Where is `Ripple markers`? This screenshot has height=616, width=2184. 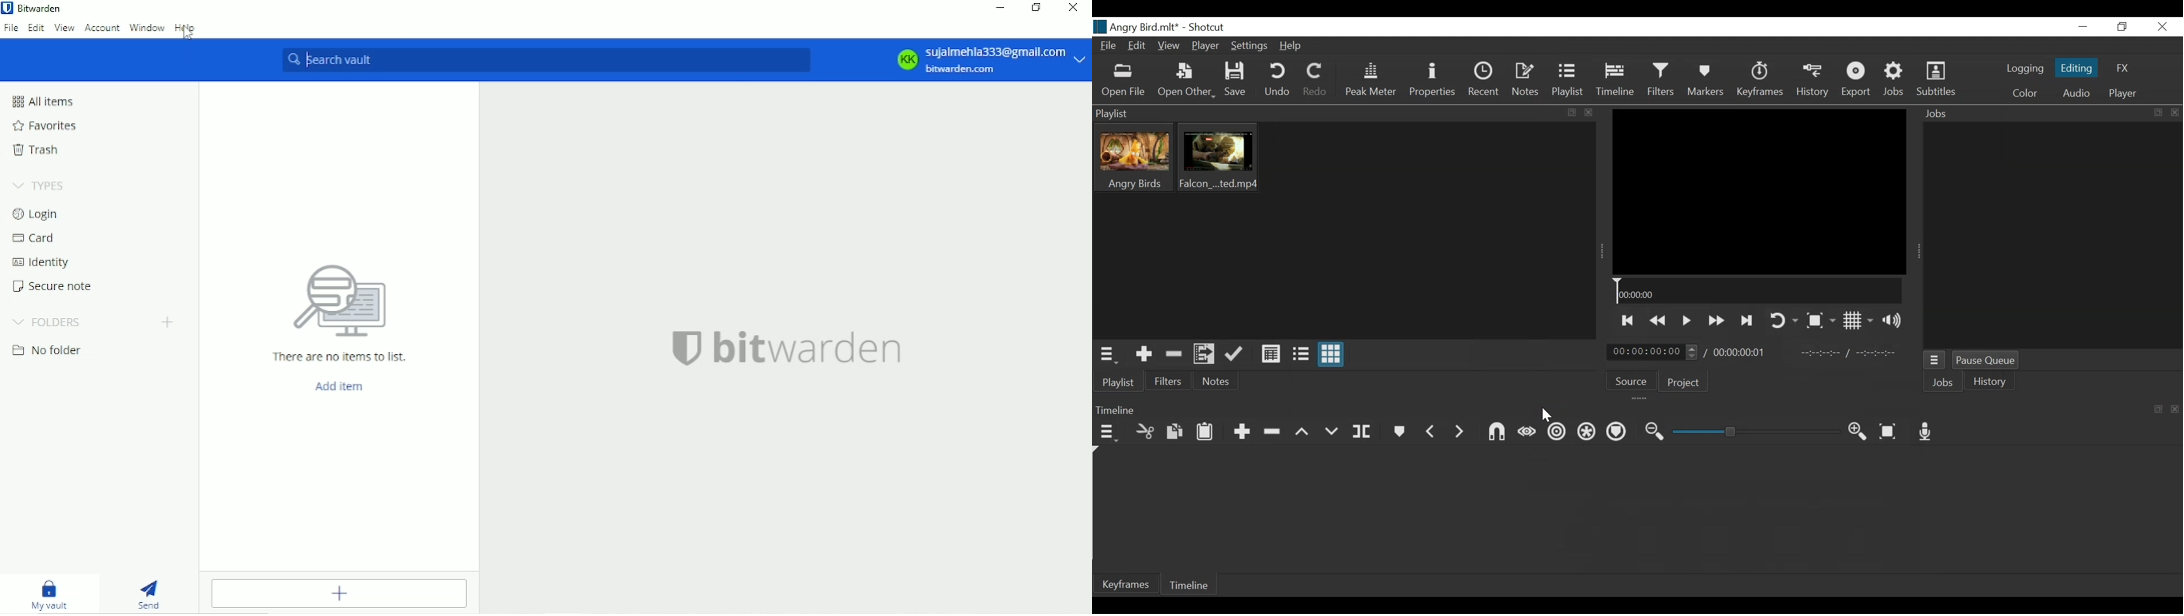
Ripple markers is located at coordinates (1618, 432).